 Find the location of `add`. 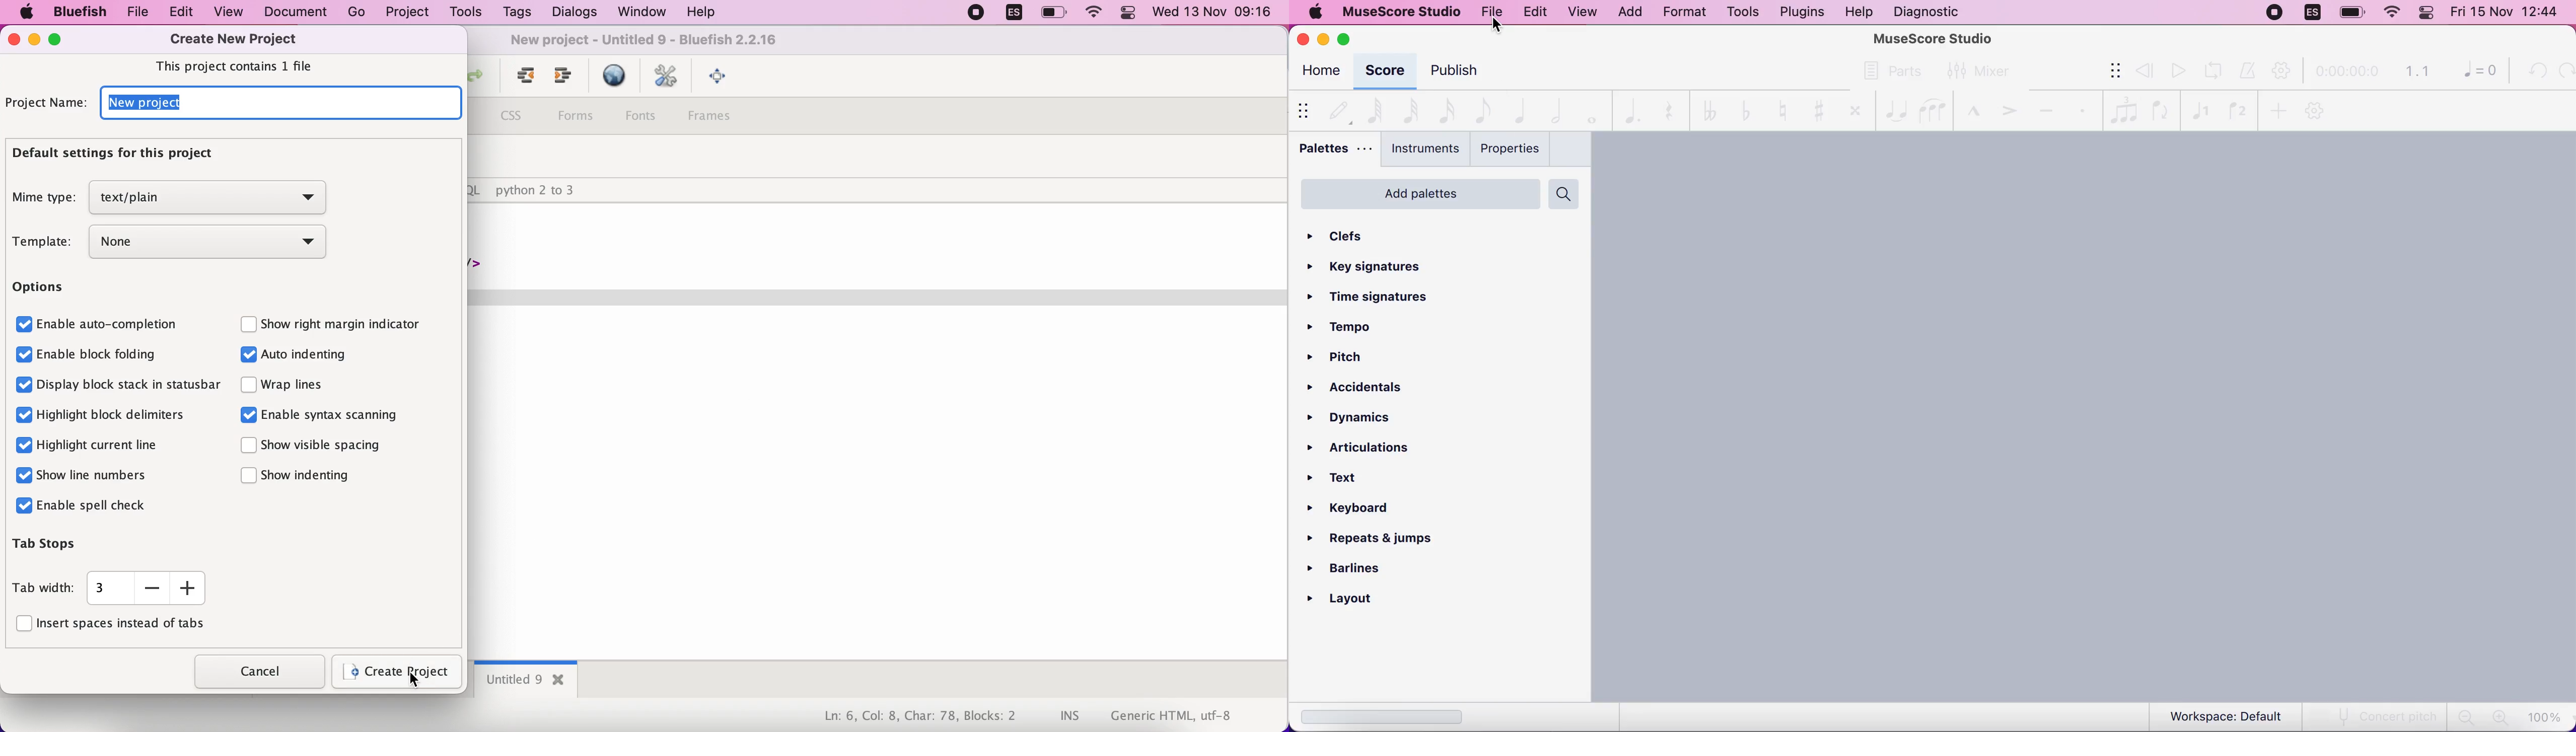

add is located at coordinates (1629, 12).